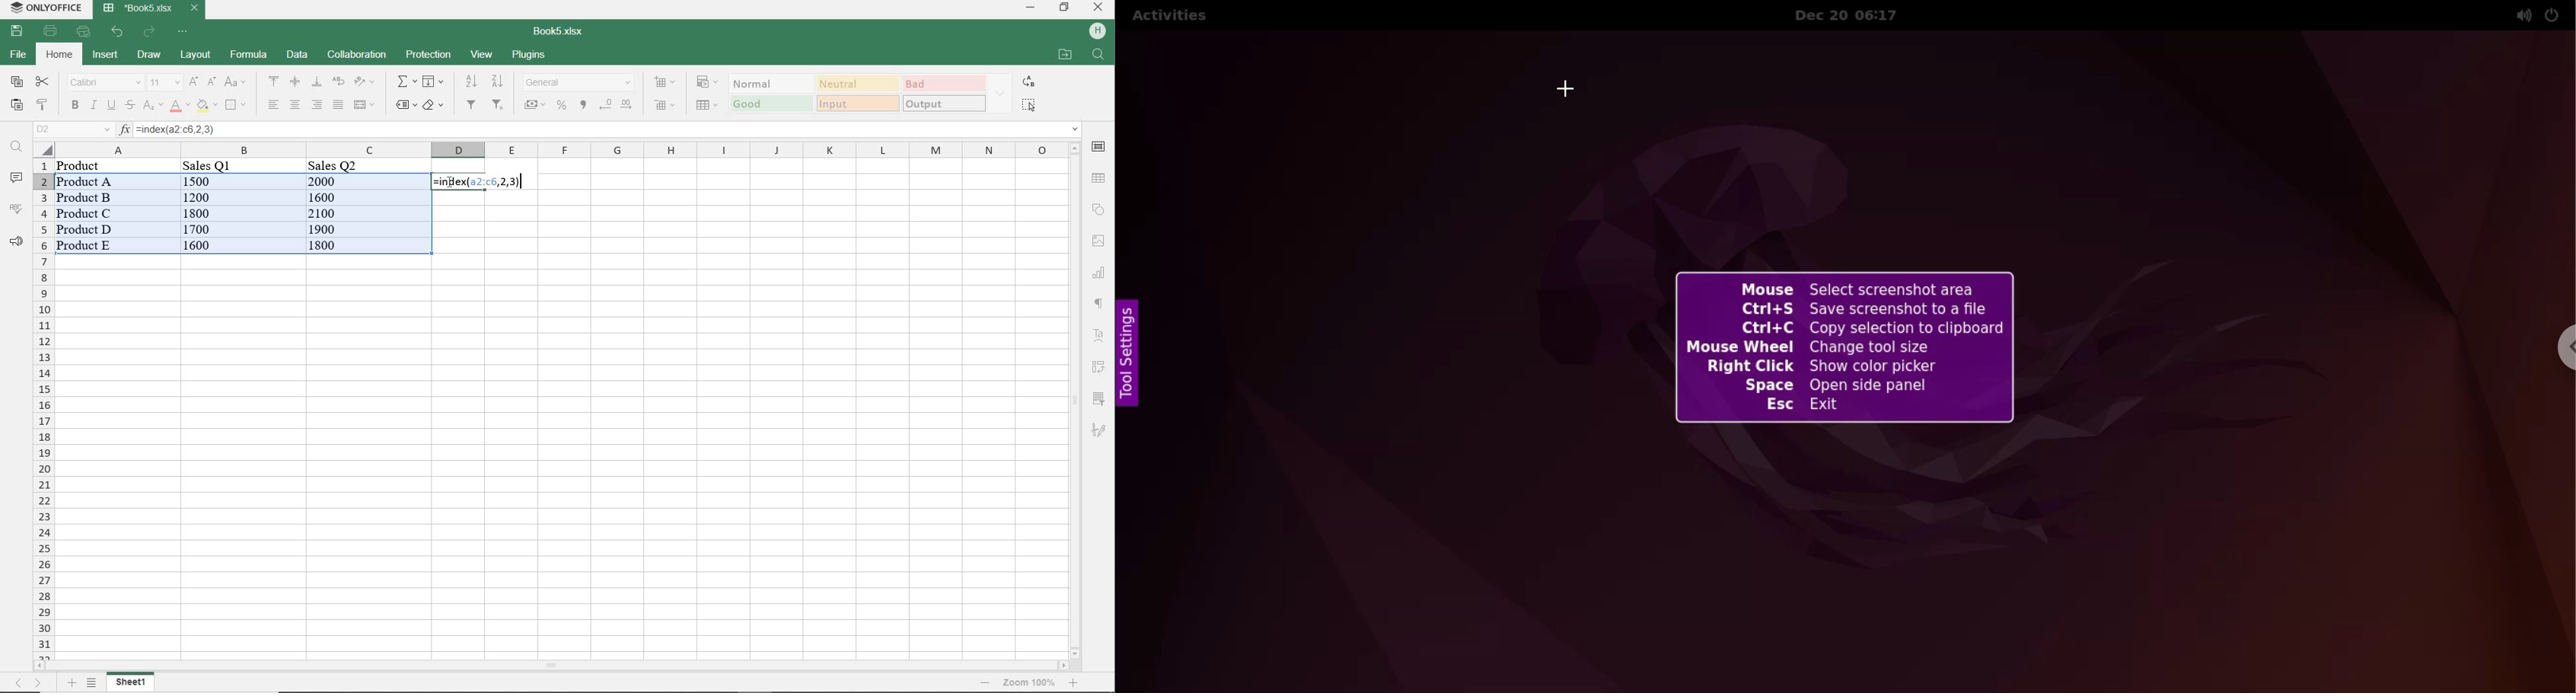 This screenshot has height=700, width=2576. I want to click on text art, so click(1100, 335).